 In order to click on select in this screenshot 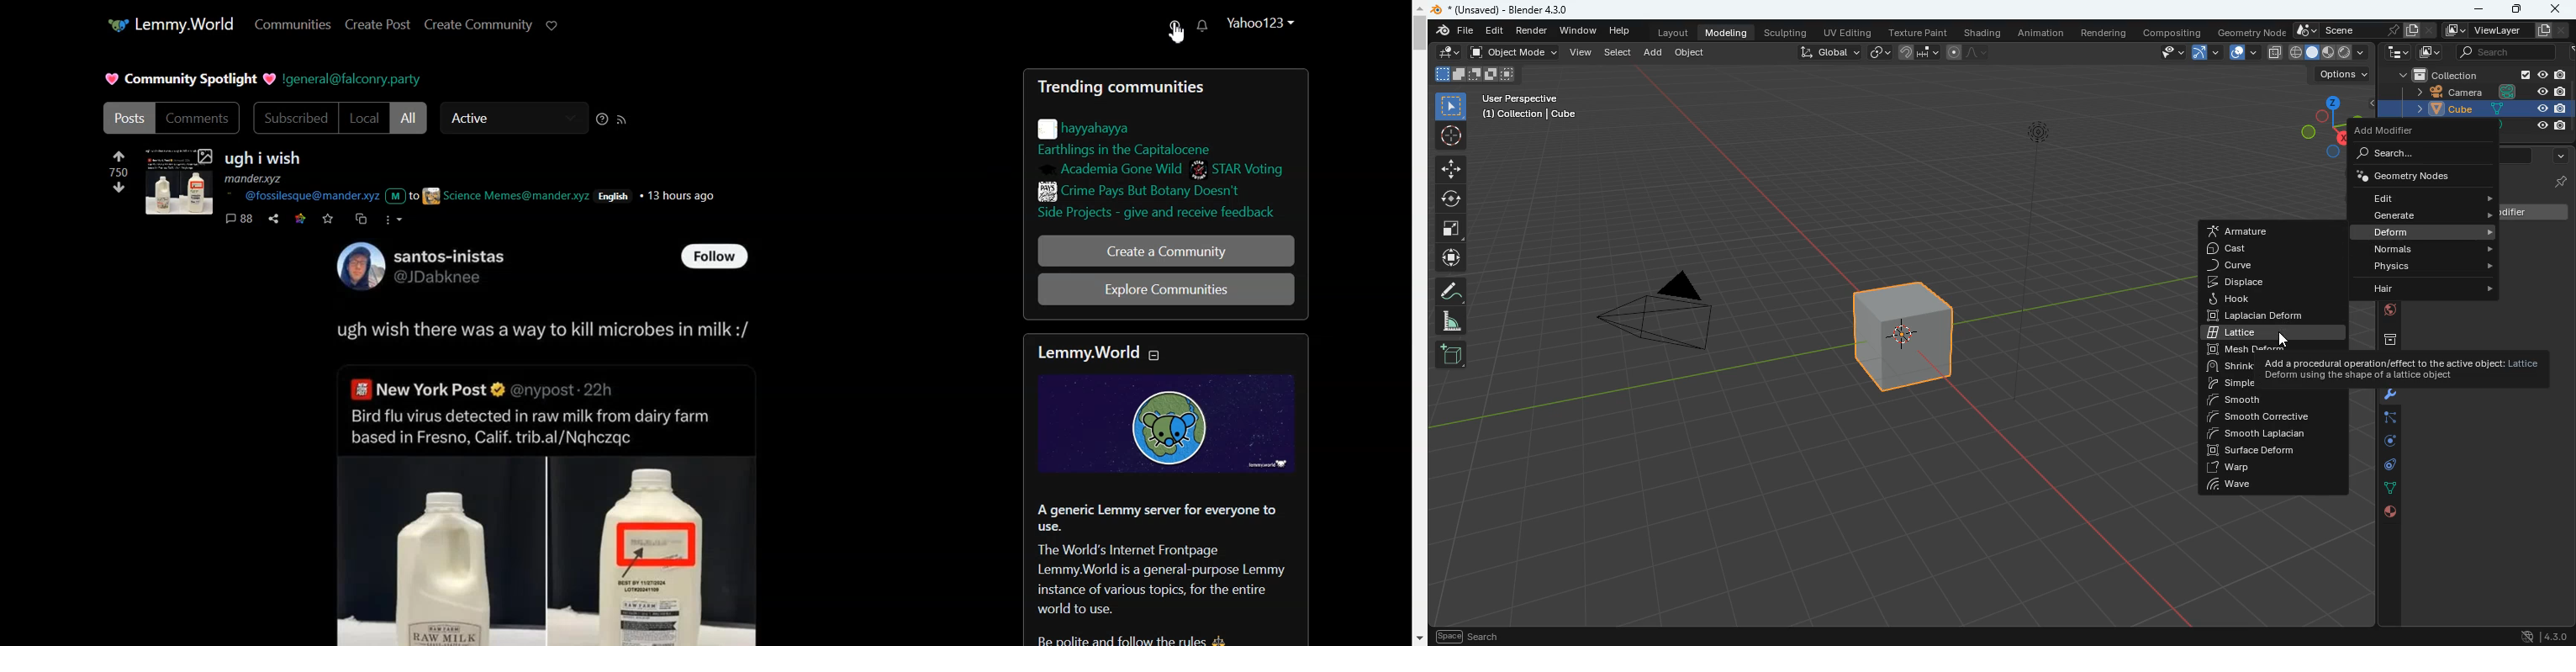, I will do `click(1454, 104)`.